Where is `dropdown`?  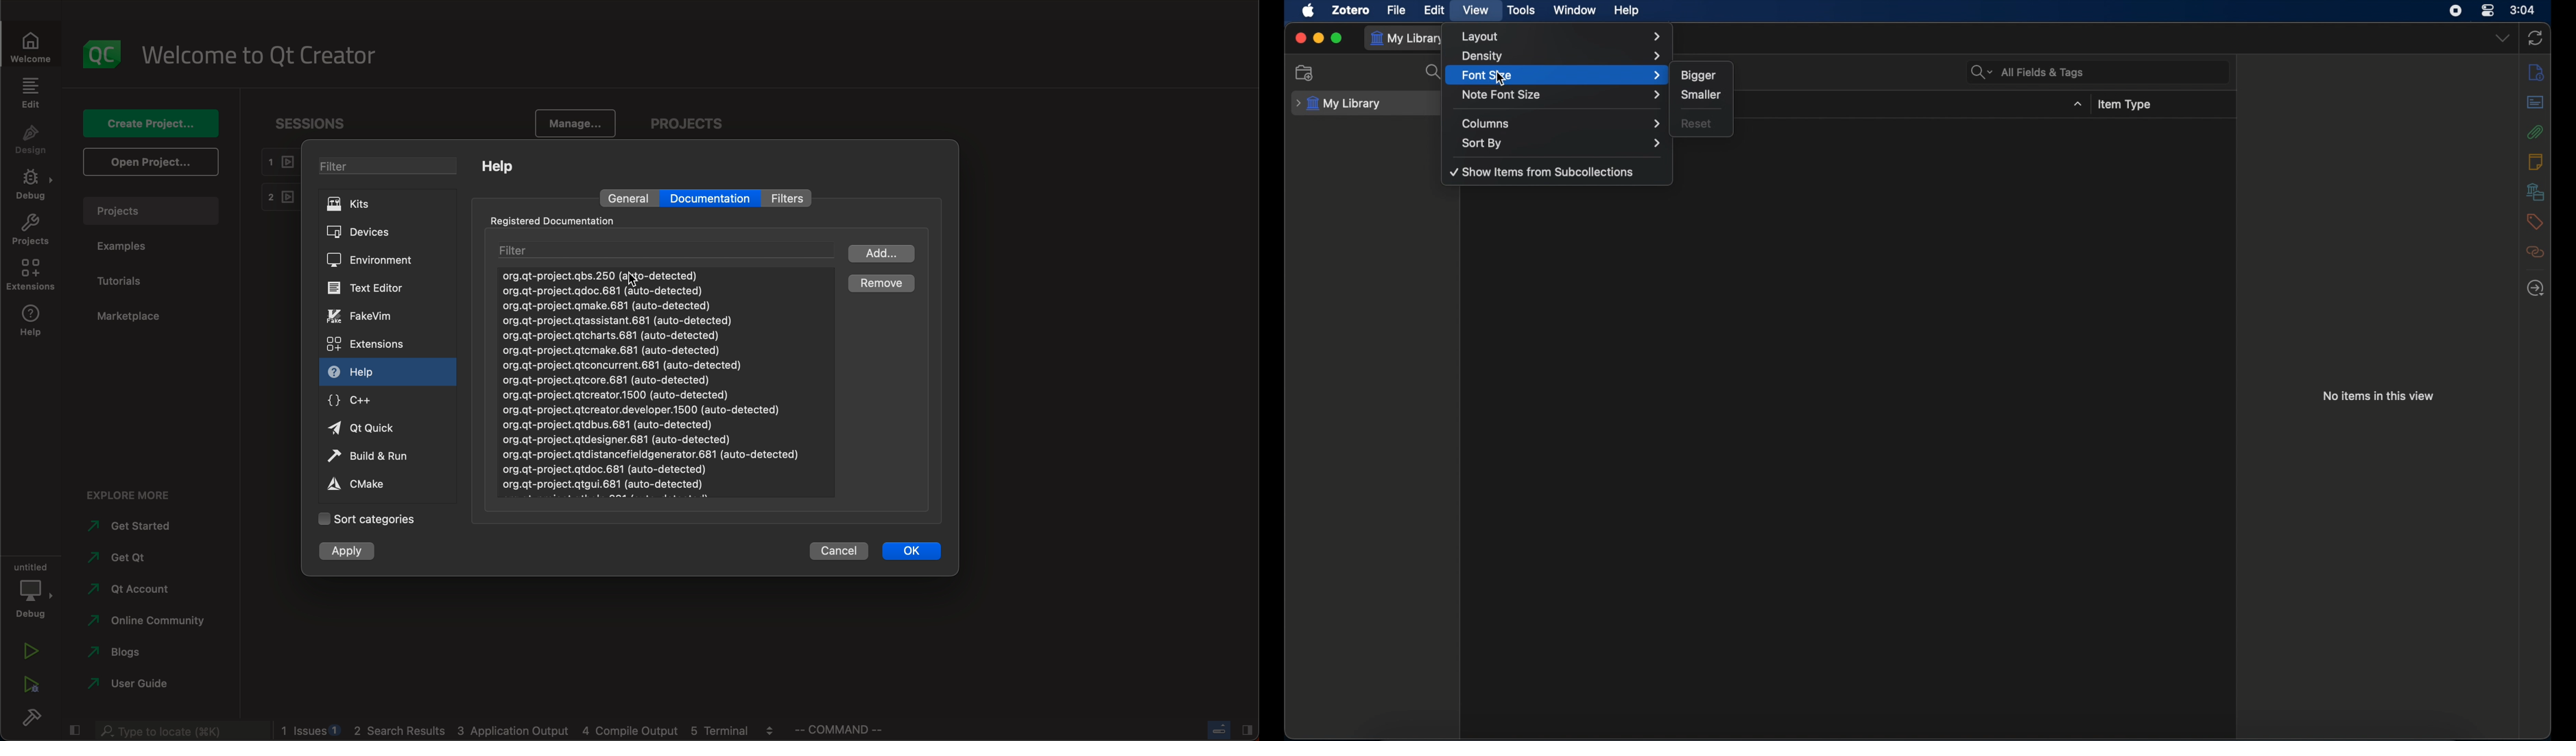
dropdown is located at coordinates (2079, 104).